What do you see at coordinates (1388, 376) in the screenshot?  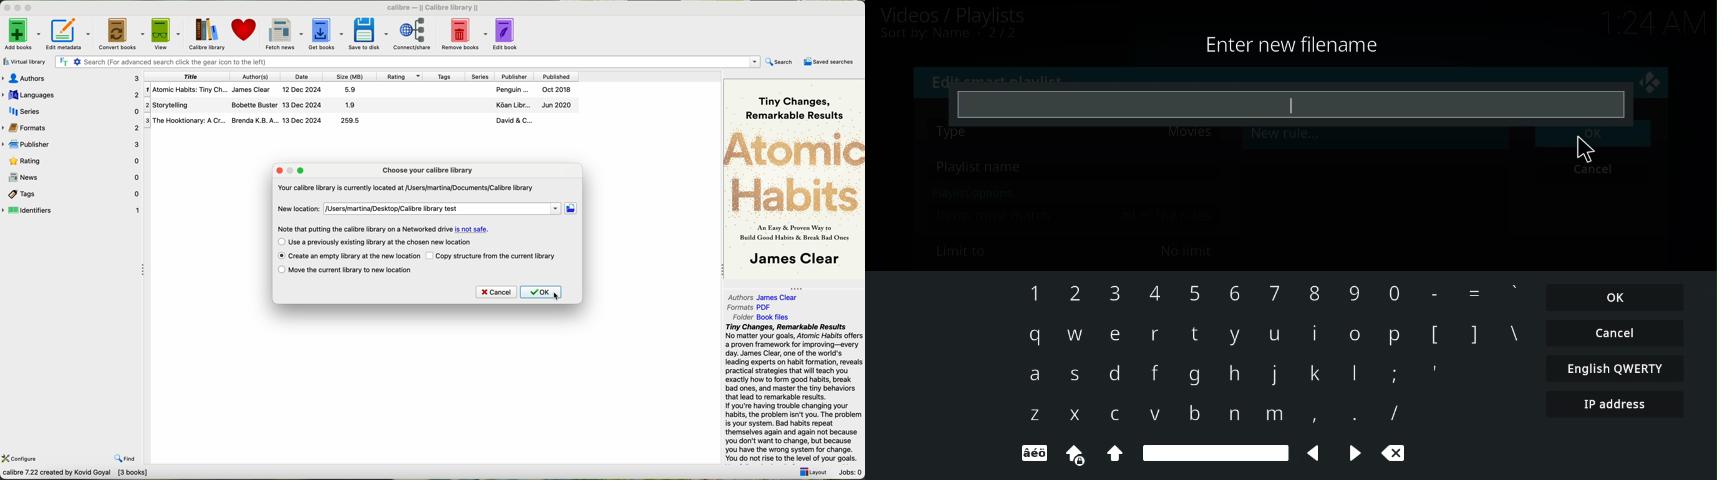 I see `;` at bounding box center [1388, 376].